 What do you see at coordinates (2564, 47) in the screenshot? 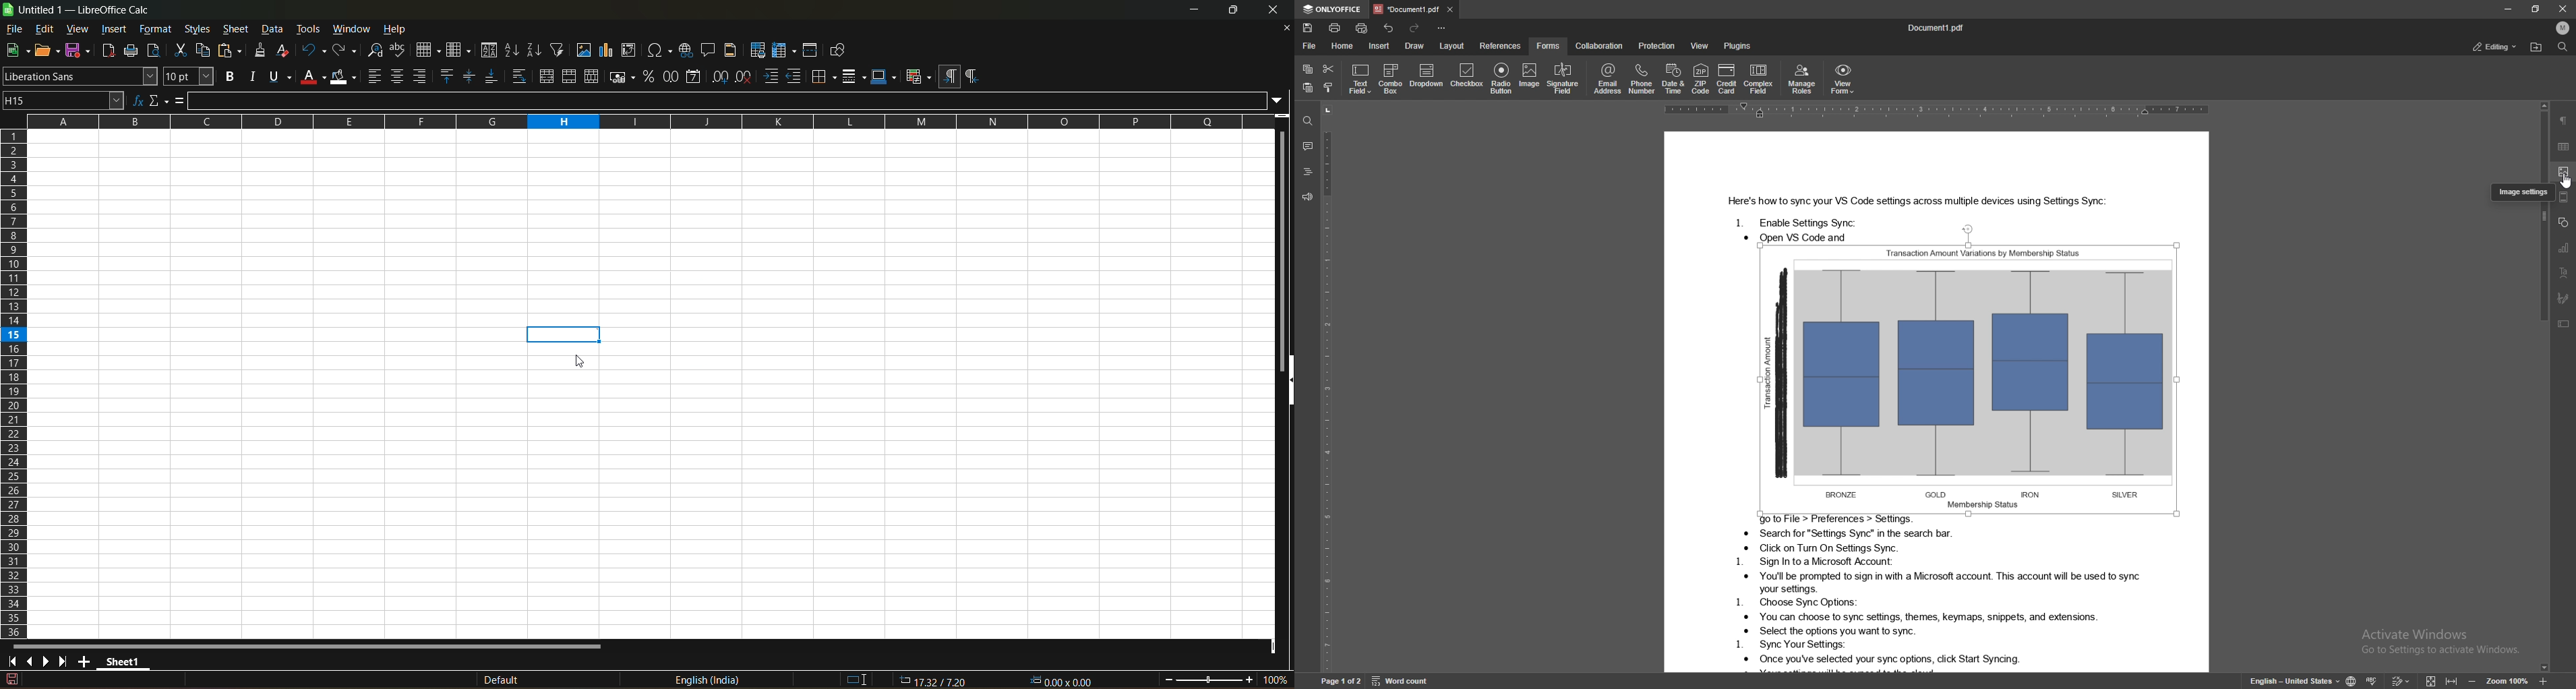
I see `find` at bounding box center [2564, 47].